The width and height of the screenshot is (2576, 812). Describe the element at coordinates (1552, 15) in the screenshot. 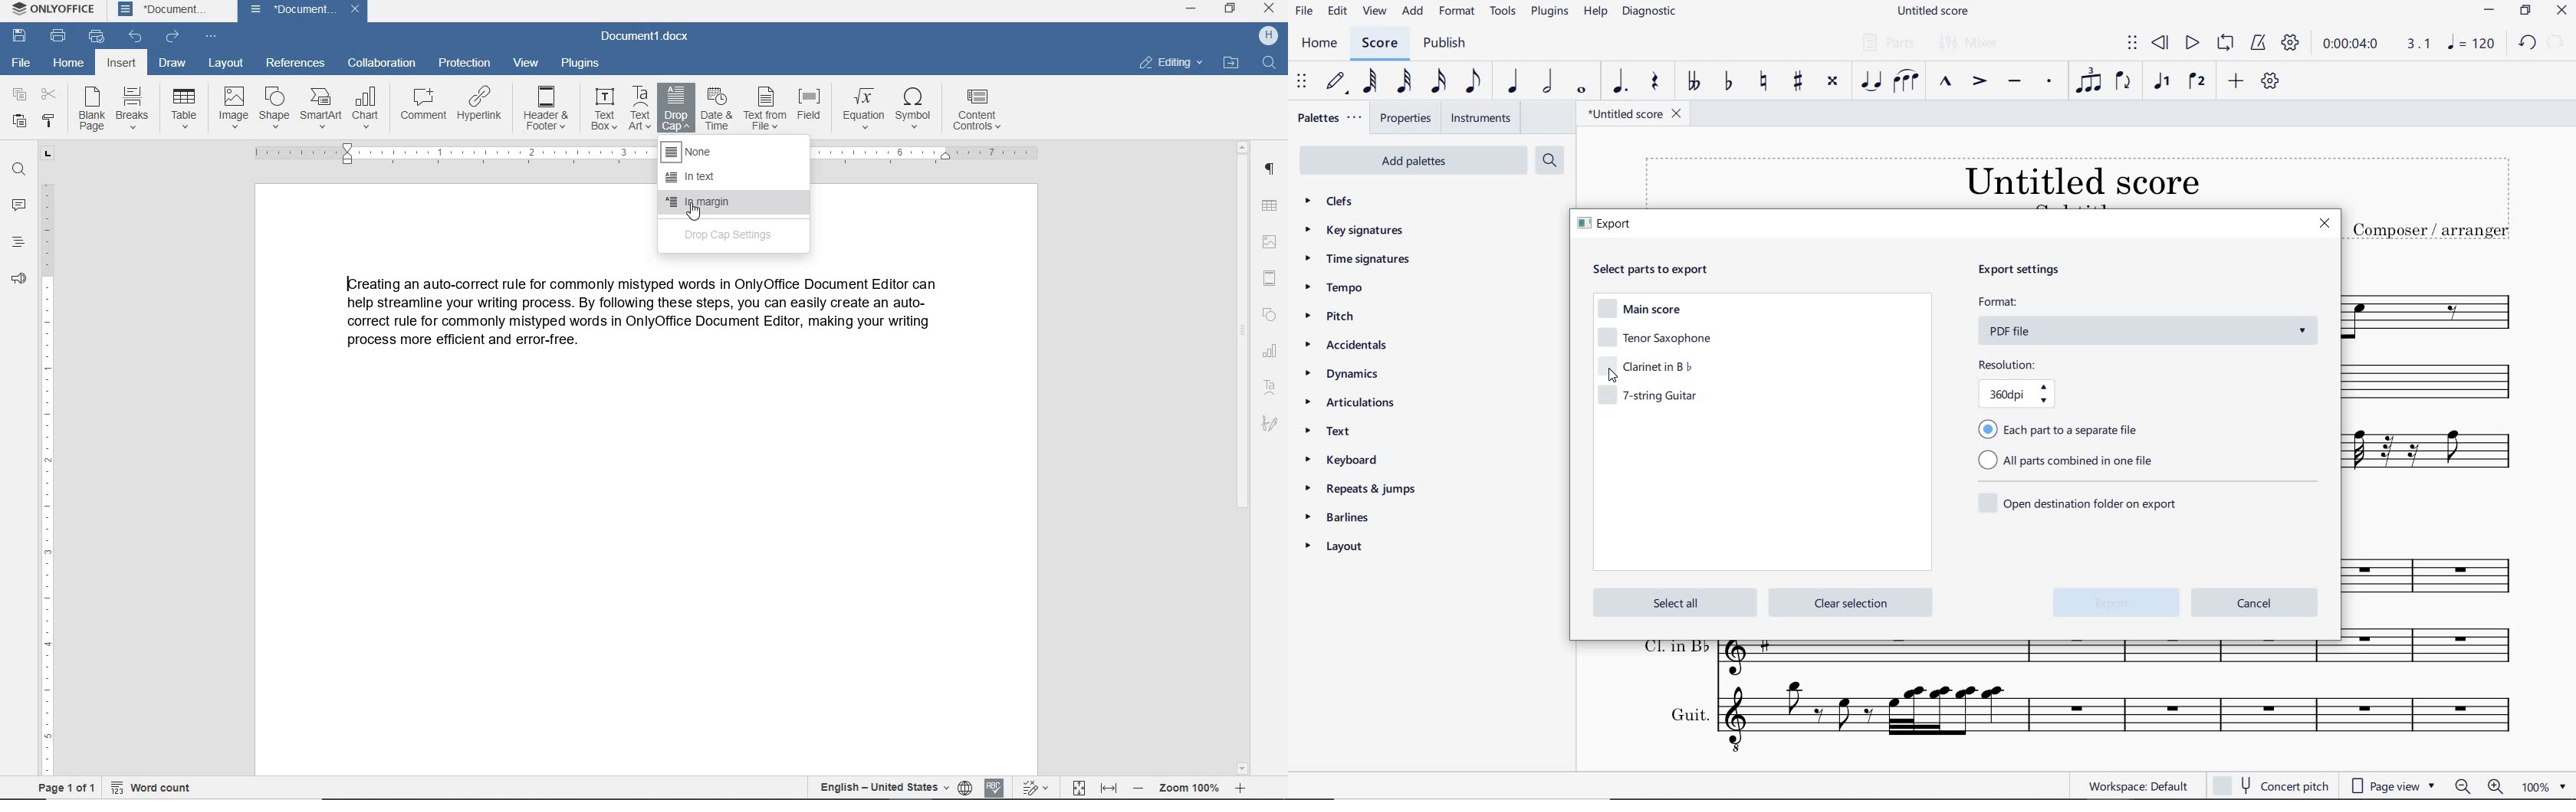

I see `PLUGINS` at that location.